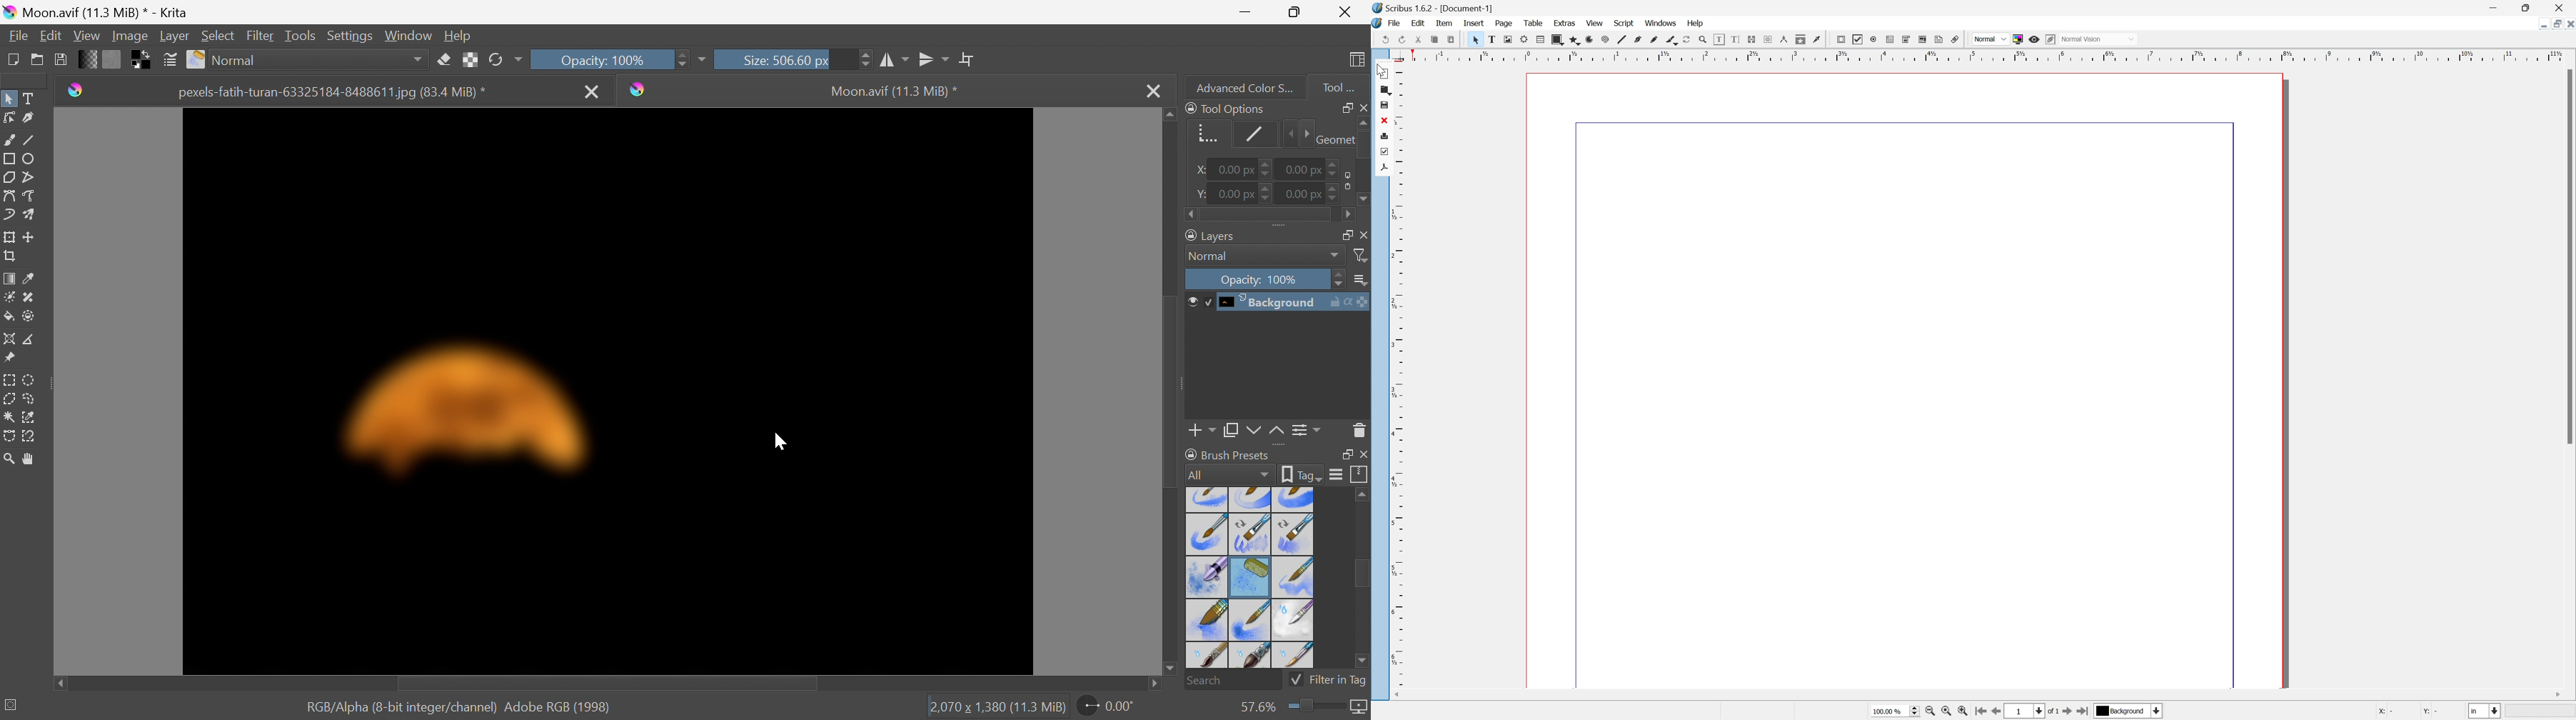  Describe the element at coordinates (1565, 23) in the screenshot. I see `extras` at that location.